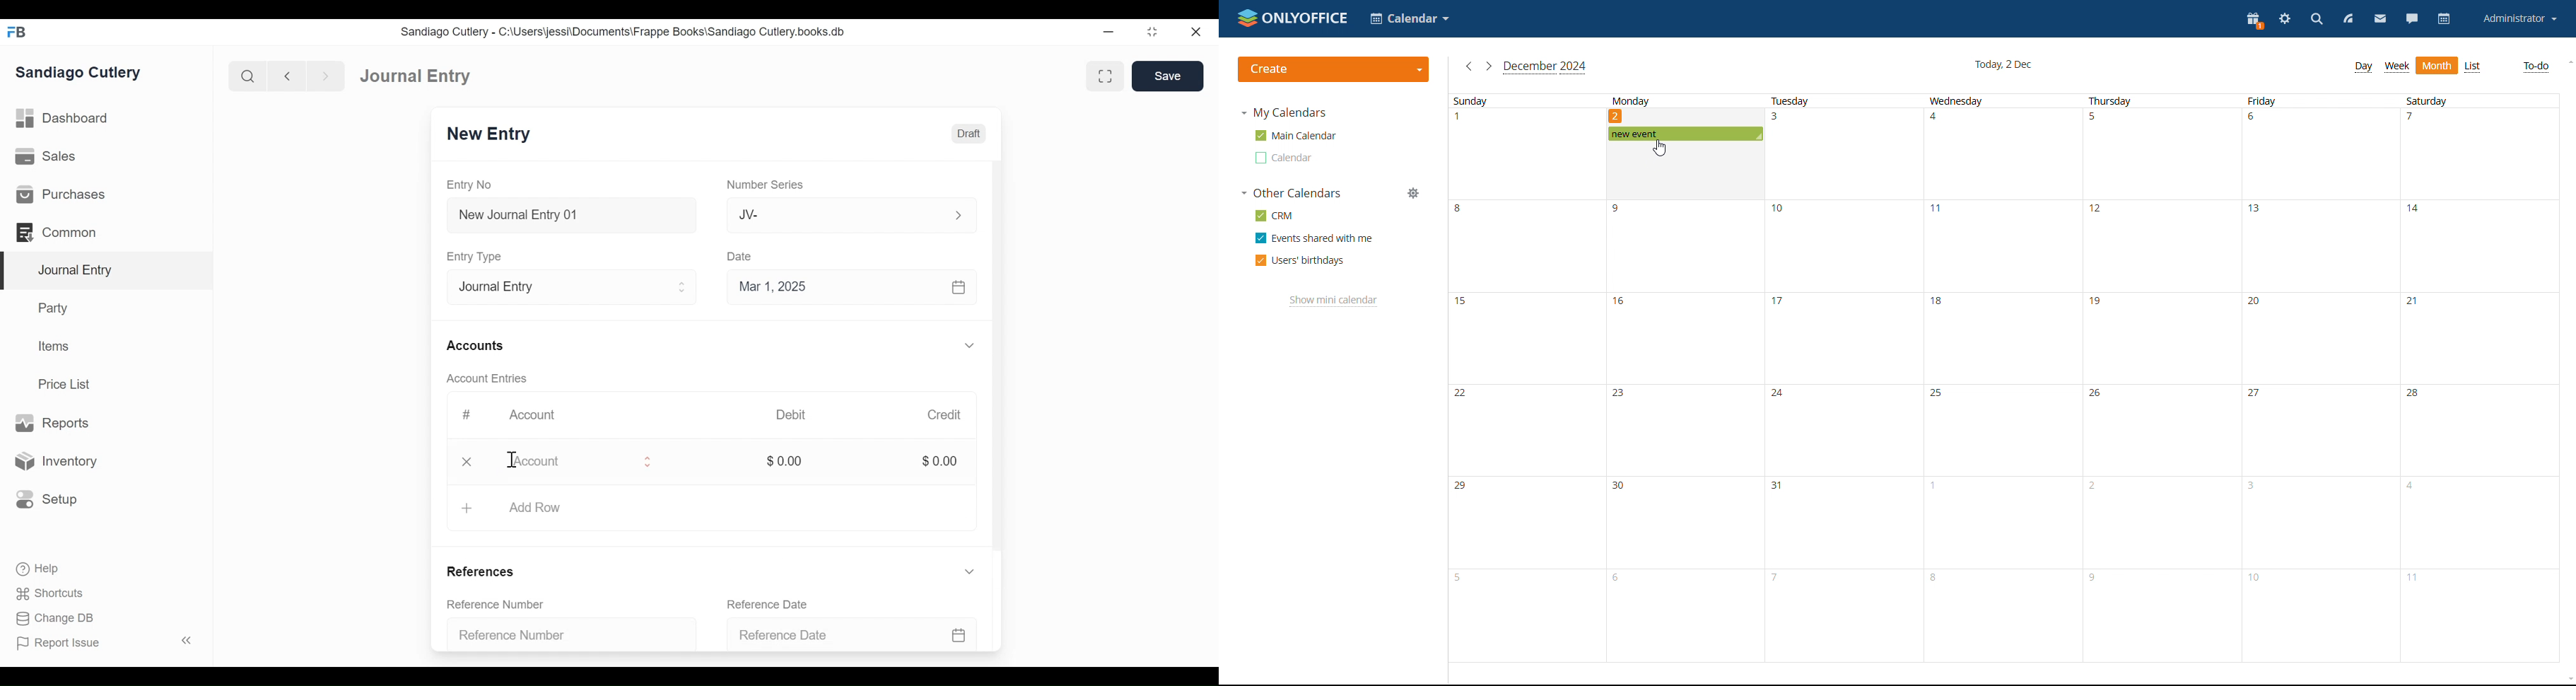 The width and height of the screenshot is (2576, 700). What do you see at coordinates (474, 346) in the screenshot?
I see `Accounts` at bounding box center [474, 346].